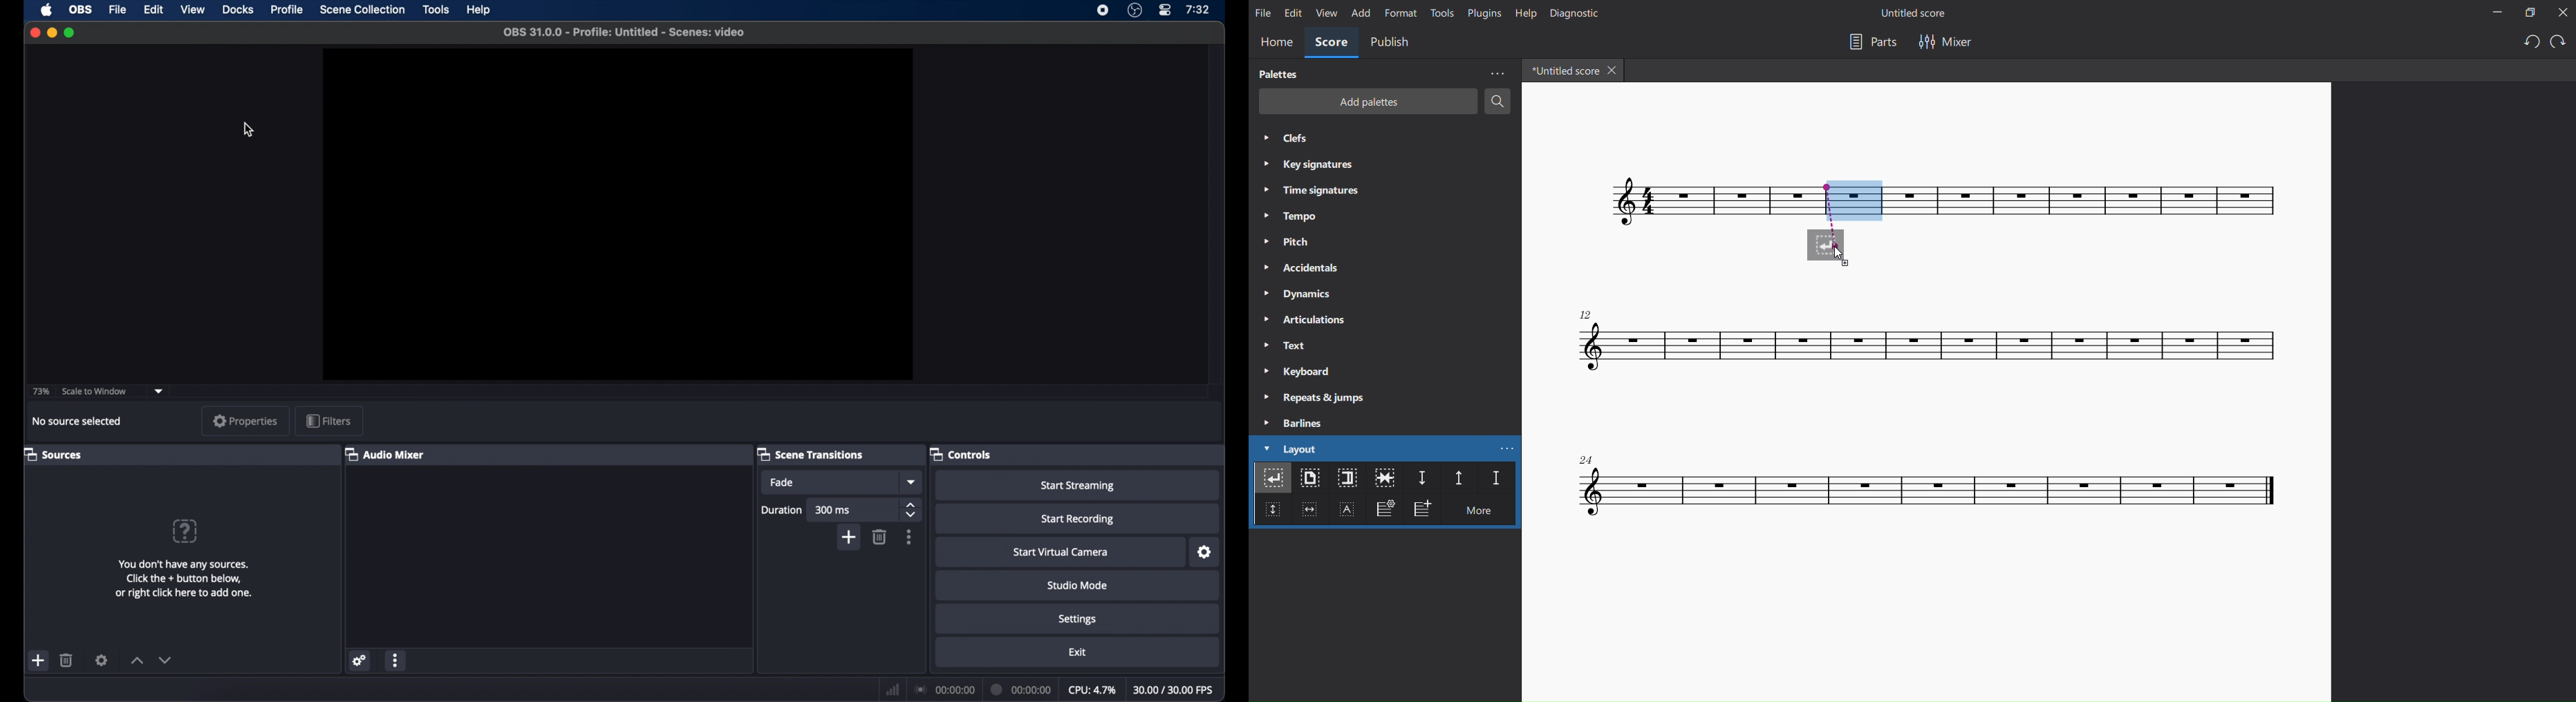  I want to click on maximize, so click(70, 32).